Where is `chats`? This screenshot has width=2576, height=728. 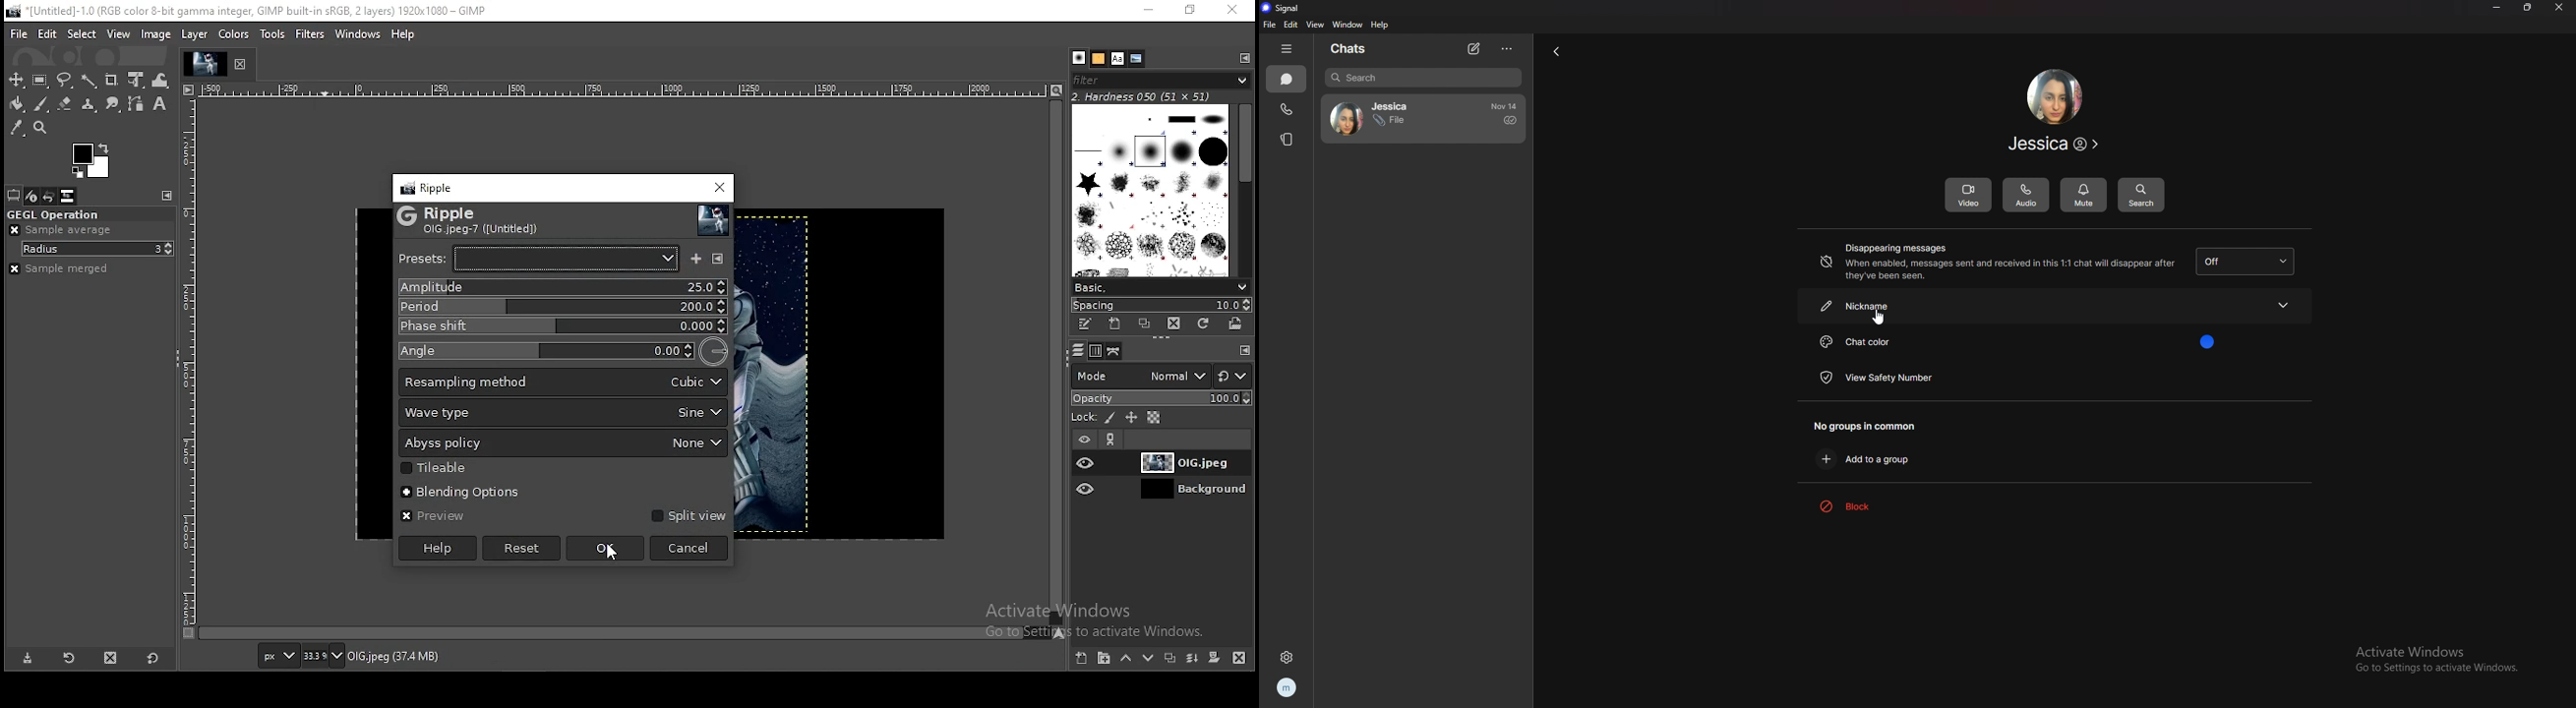 chats is located at coordinates (1286, 78).